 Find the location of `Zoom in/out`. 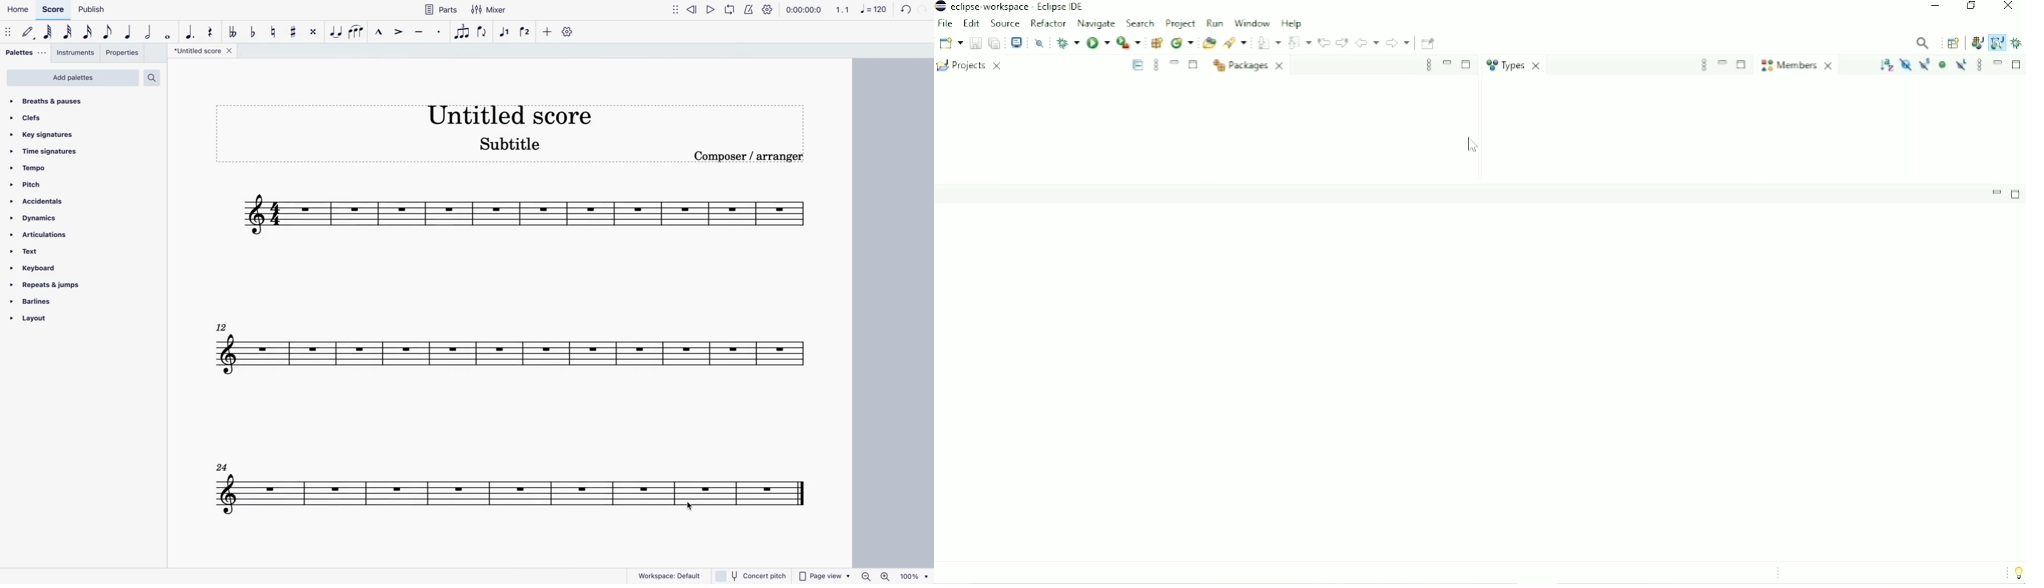

Zoom in/out is located at coordinates (874, 576).